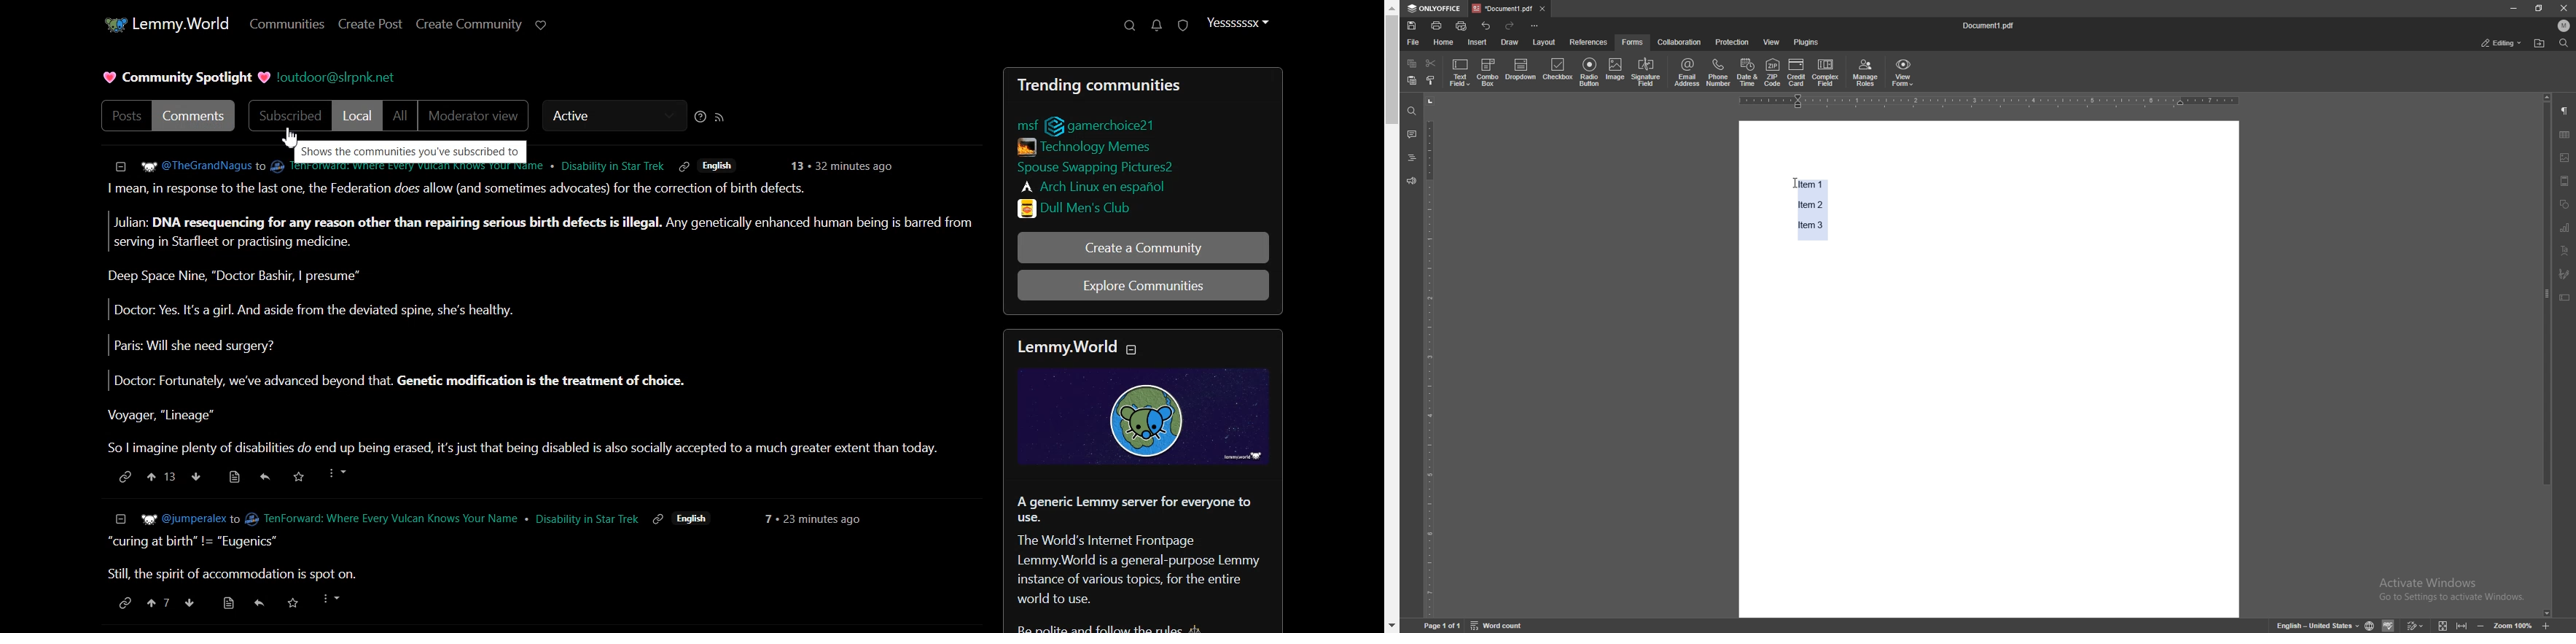  I want to click on text art, so click(2566, 251).